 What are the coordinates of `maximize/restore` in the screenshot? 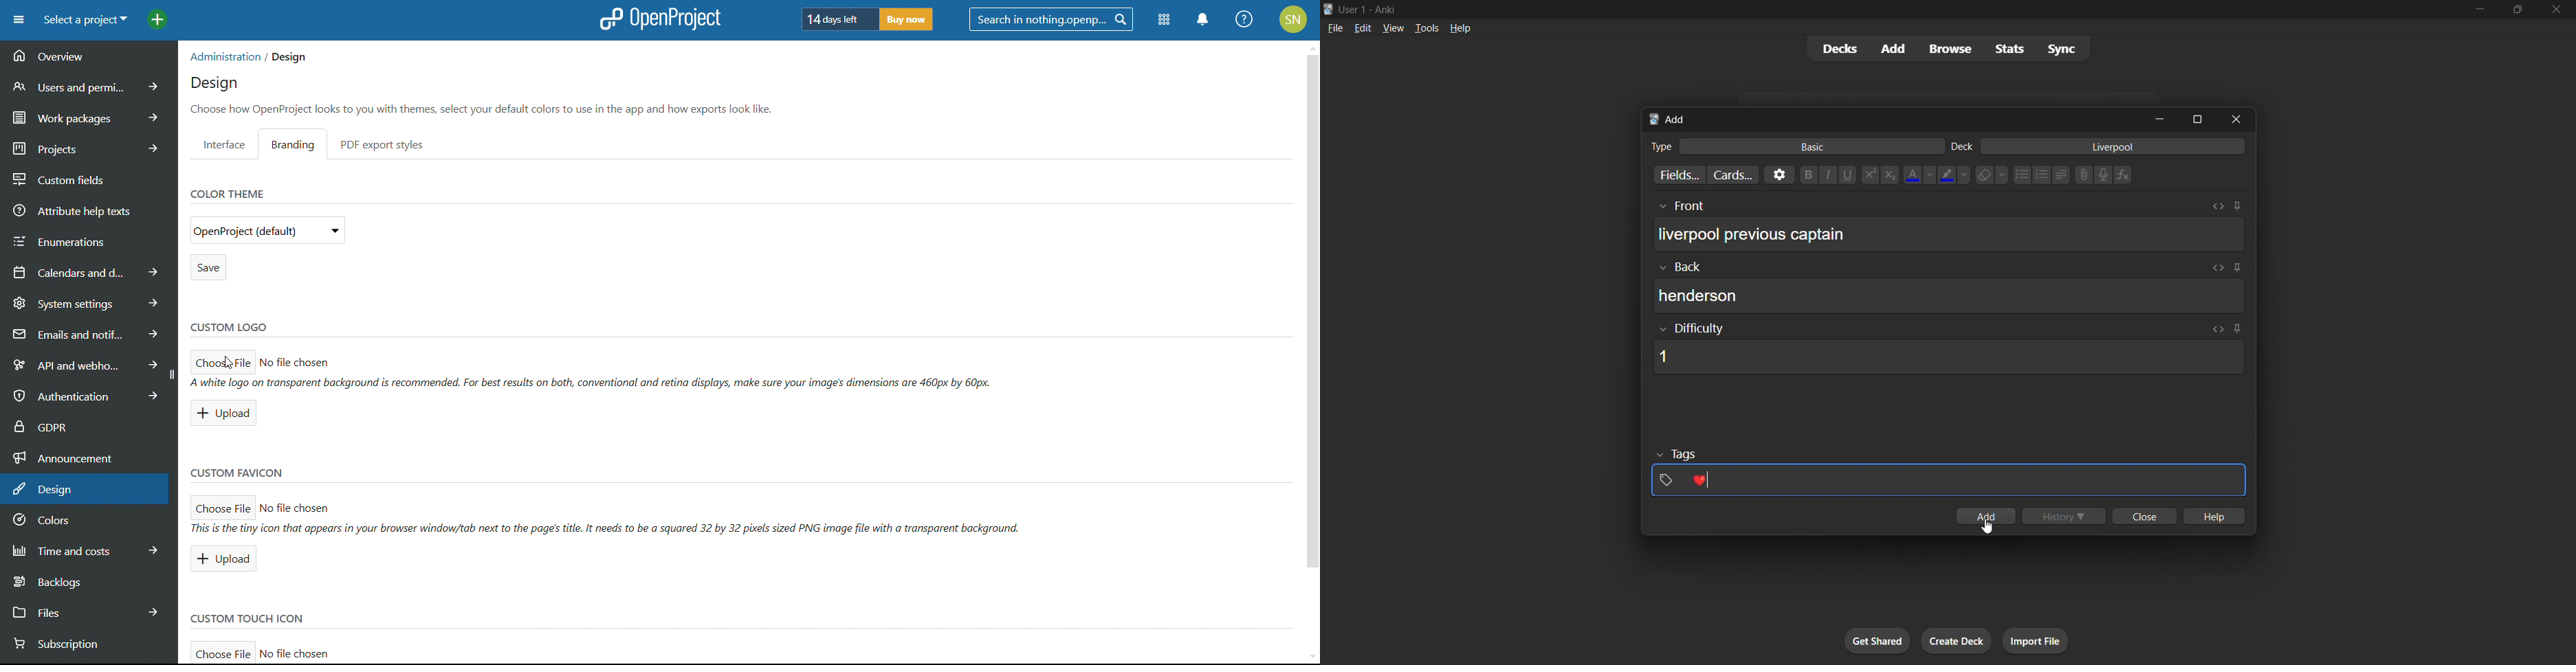 It's located at (2518, 10).